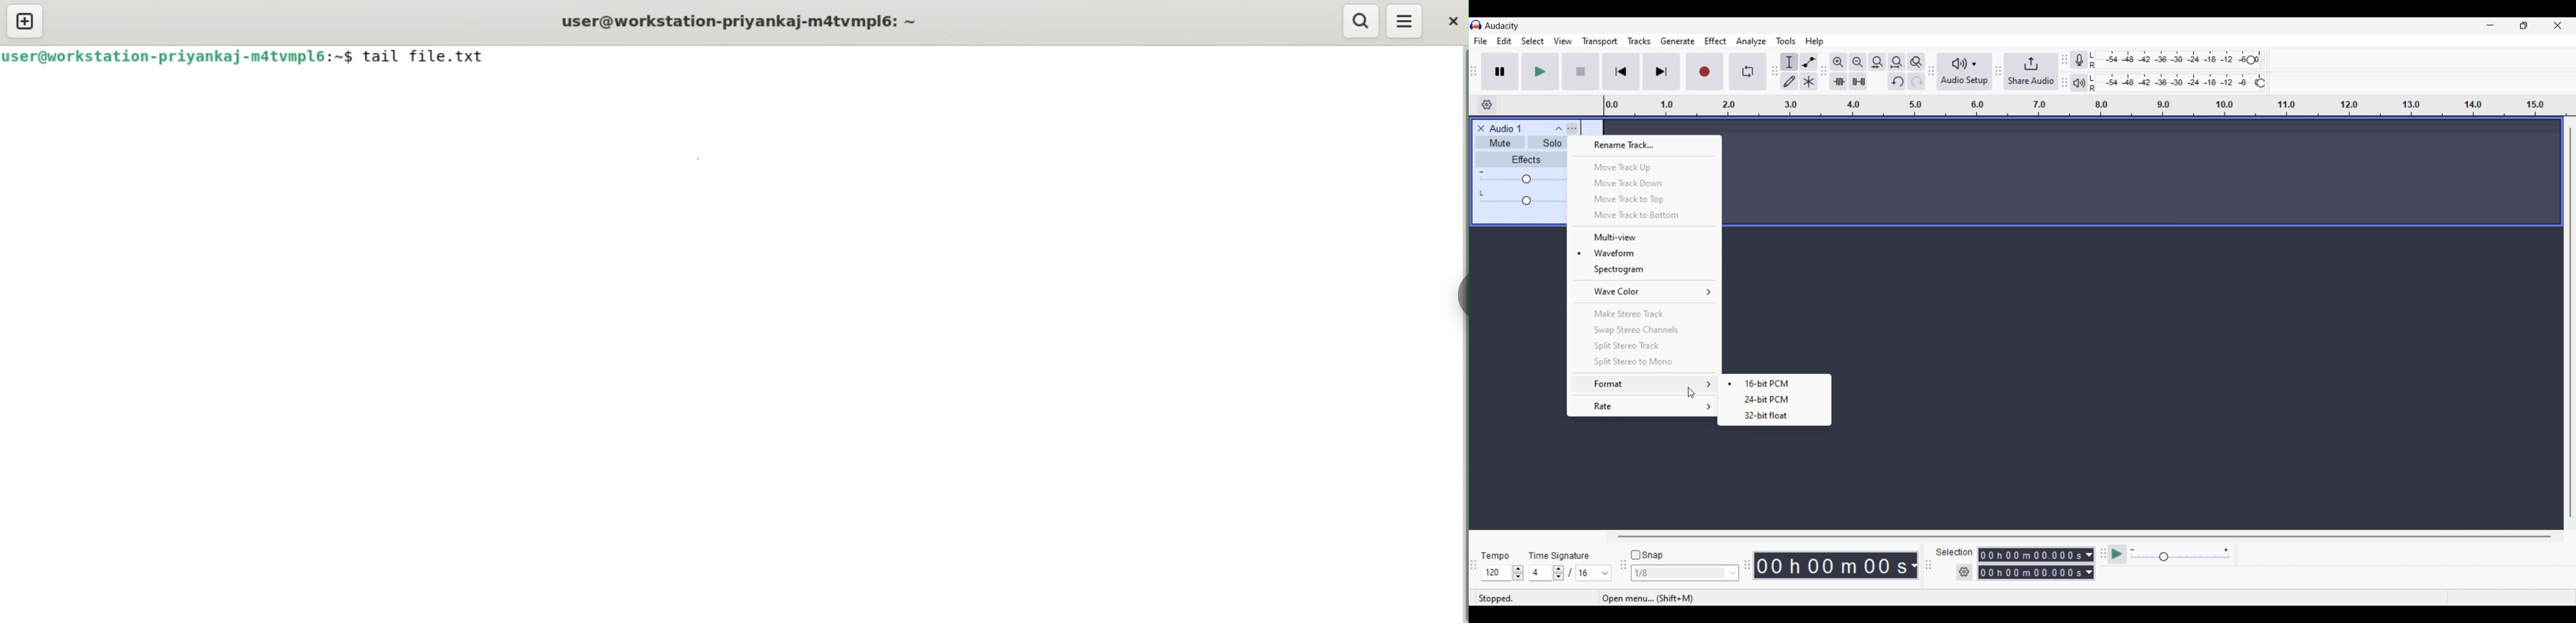  What do you see at coordinates (1661, 72) in the screenshot?
I see `Skip to end/Select to end` at bounding box center [1661, 72].